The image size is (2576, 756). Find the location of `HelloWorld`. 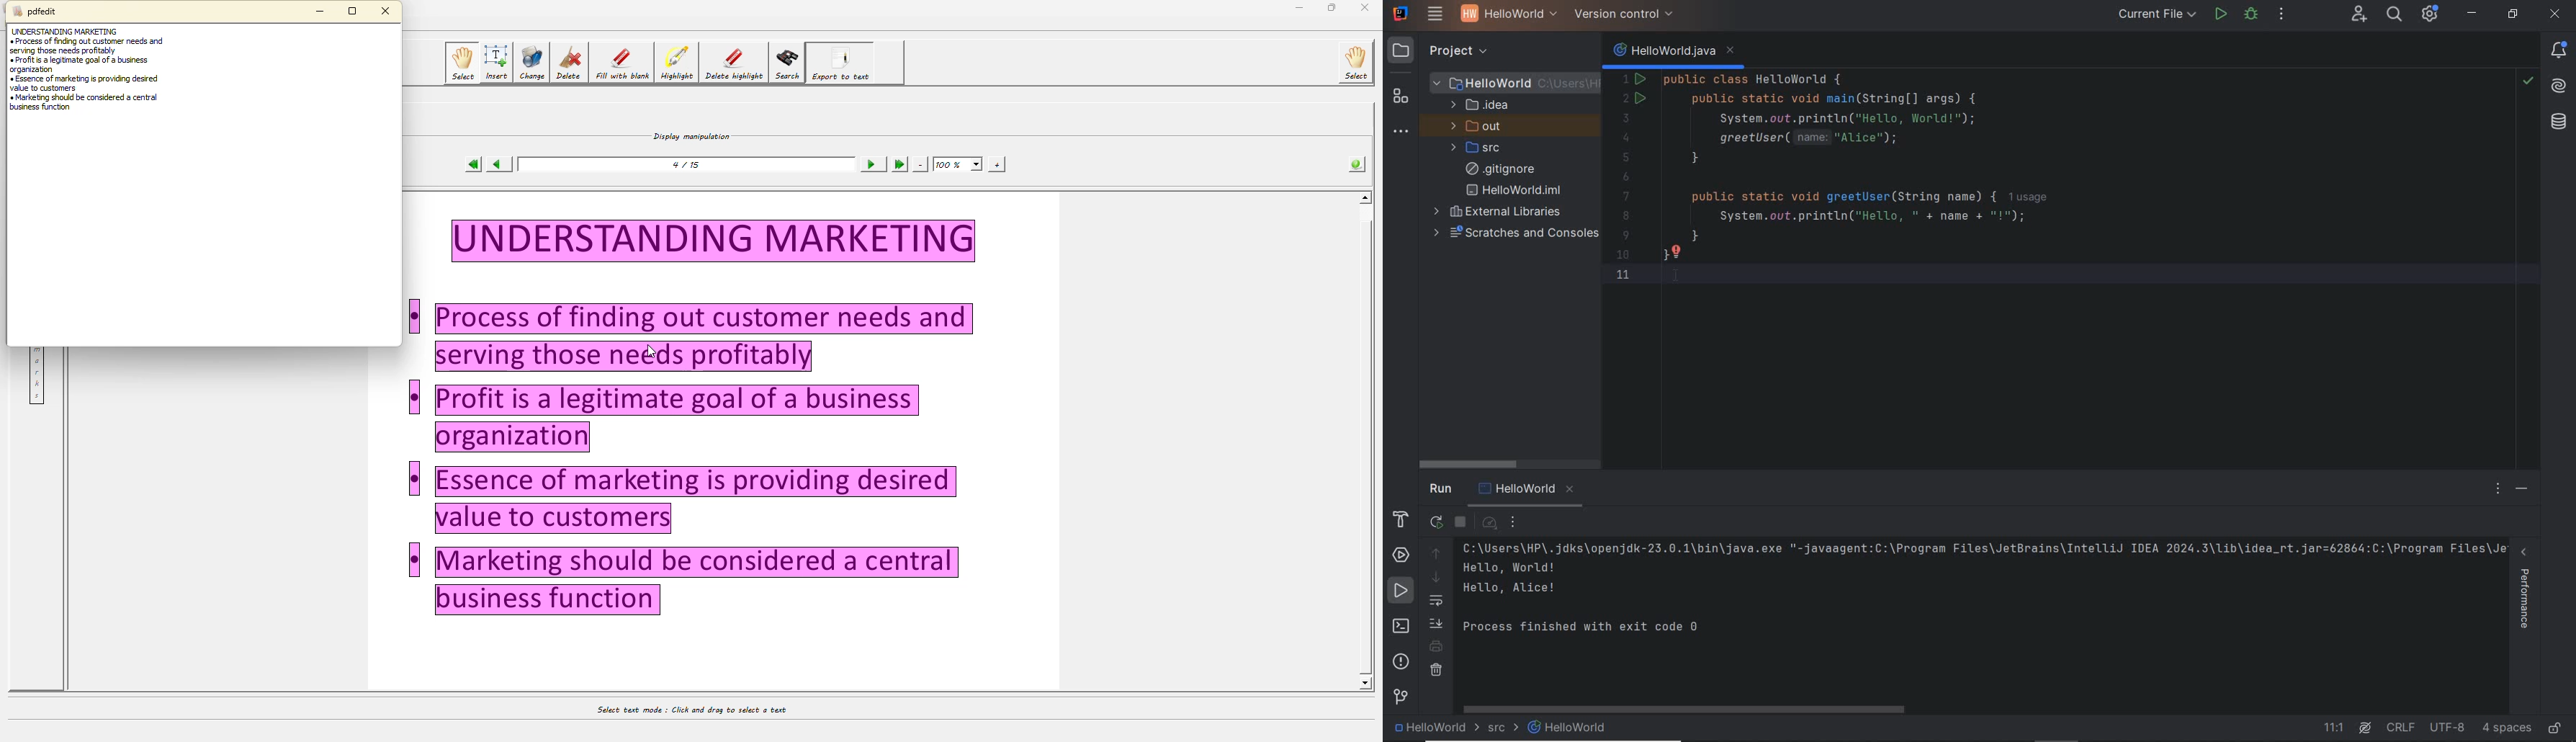

HelloWorld is located at coordinates (1567, 727).